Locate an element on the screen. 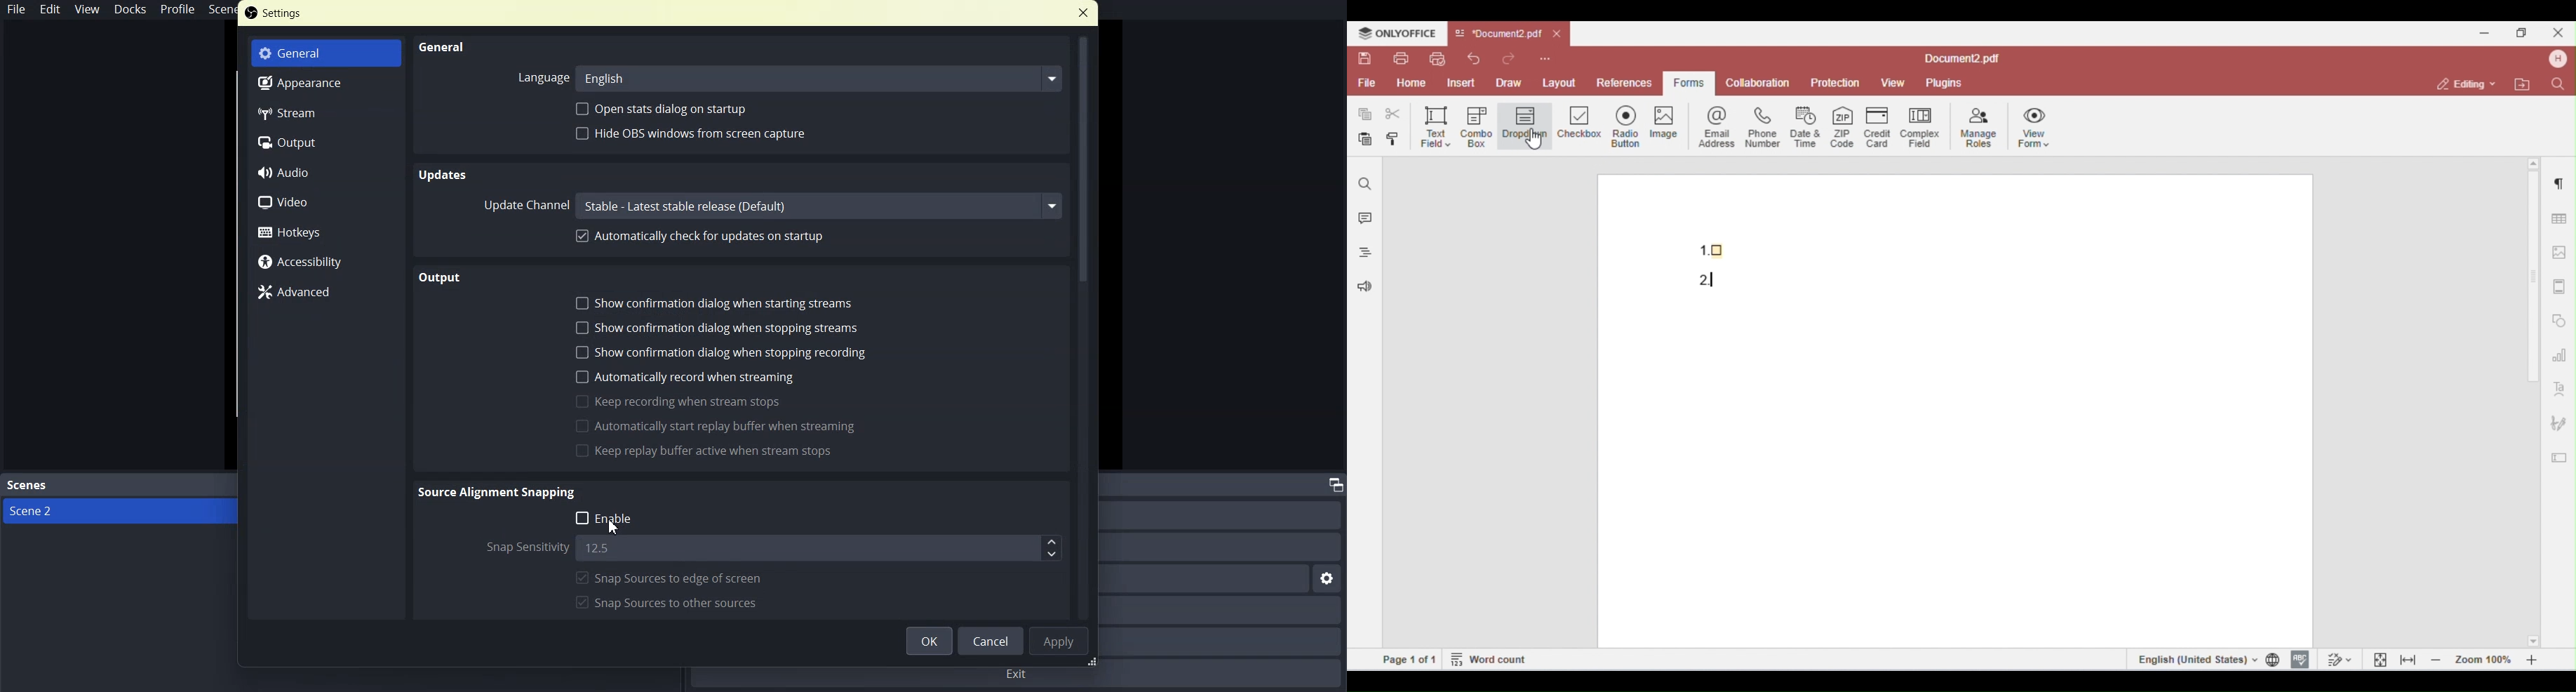 The width and height of the screenshot is (2576, 700). undo is located at coordinates (1474, 58).